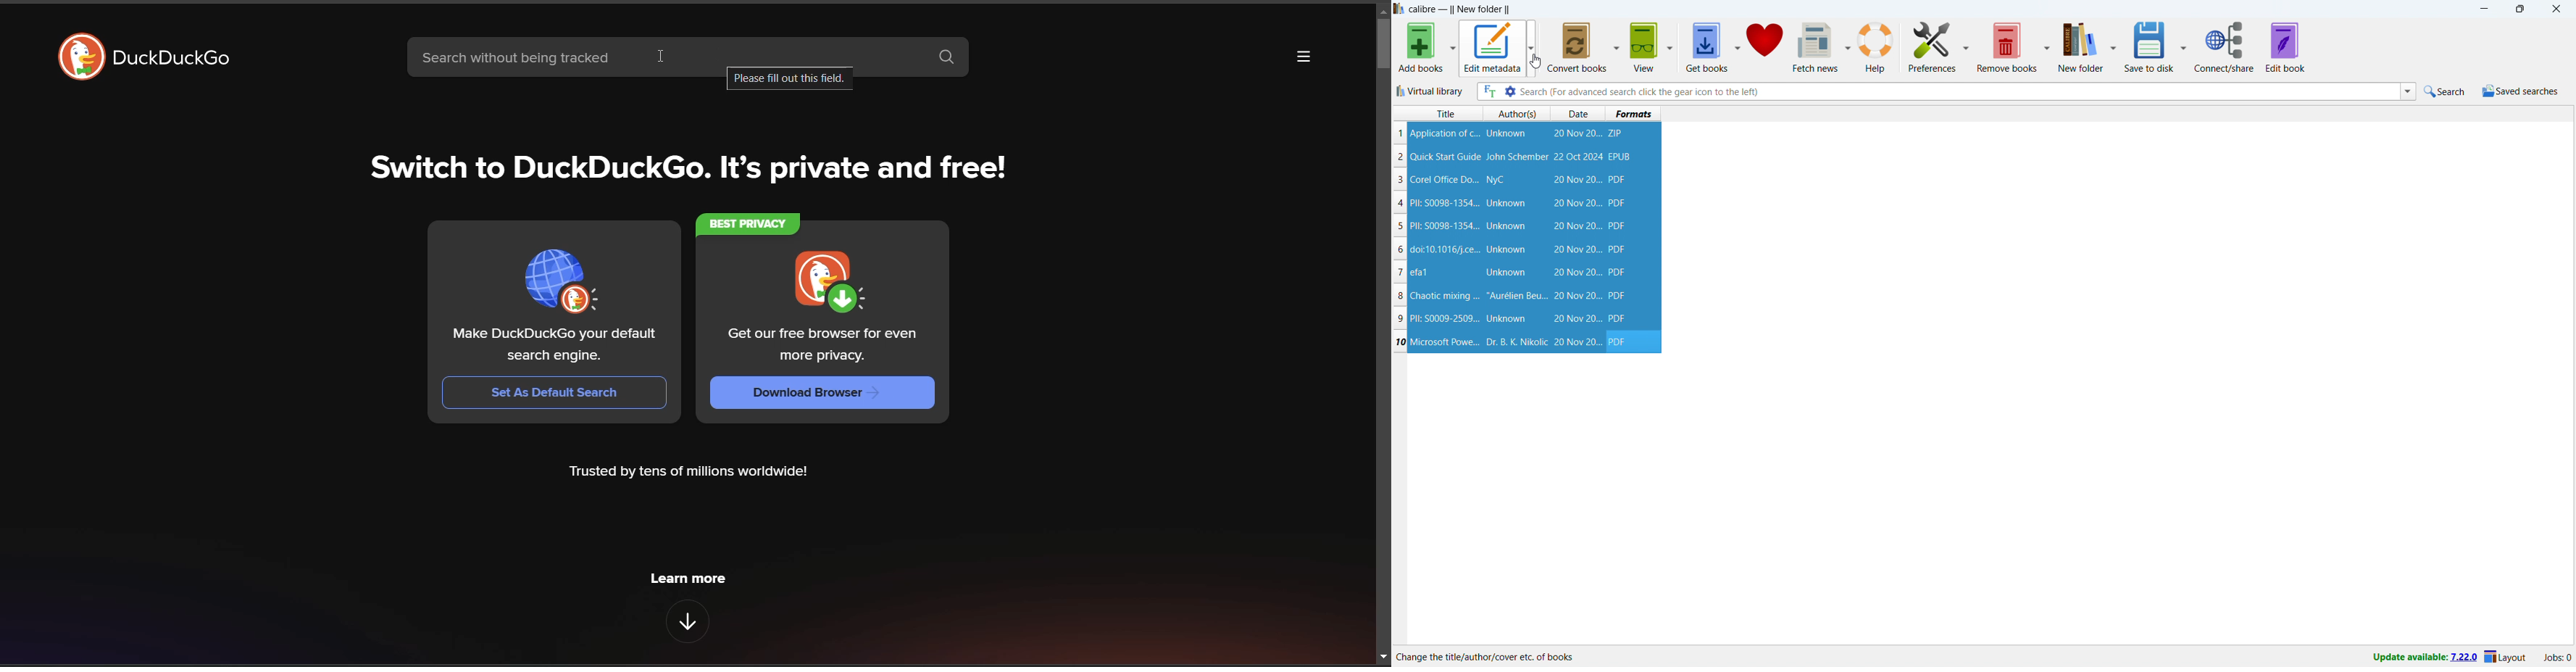  I want to click on new folder , so click(2081, 46).